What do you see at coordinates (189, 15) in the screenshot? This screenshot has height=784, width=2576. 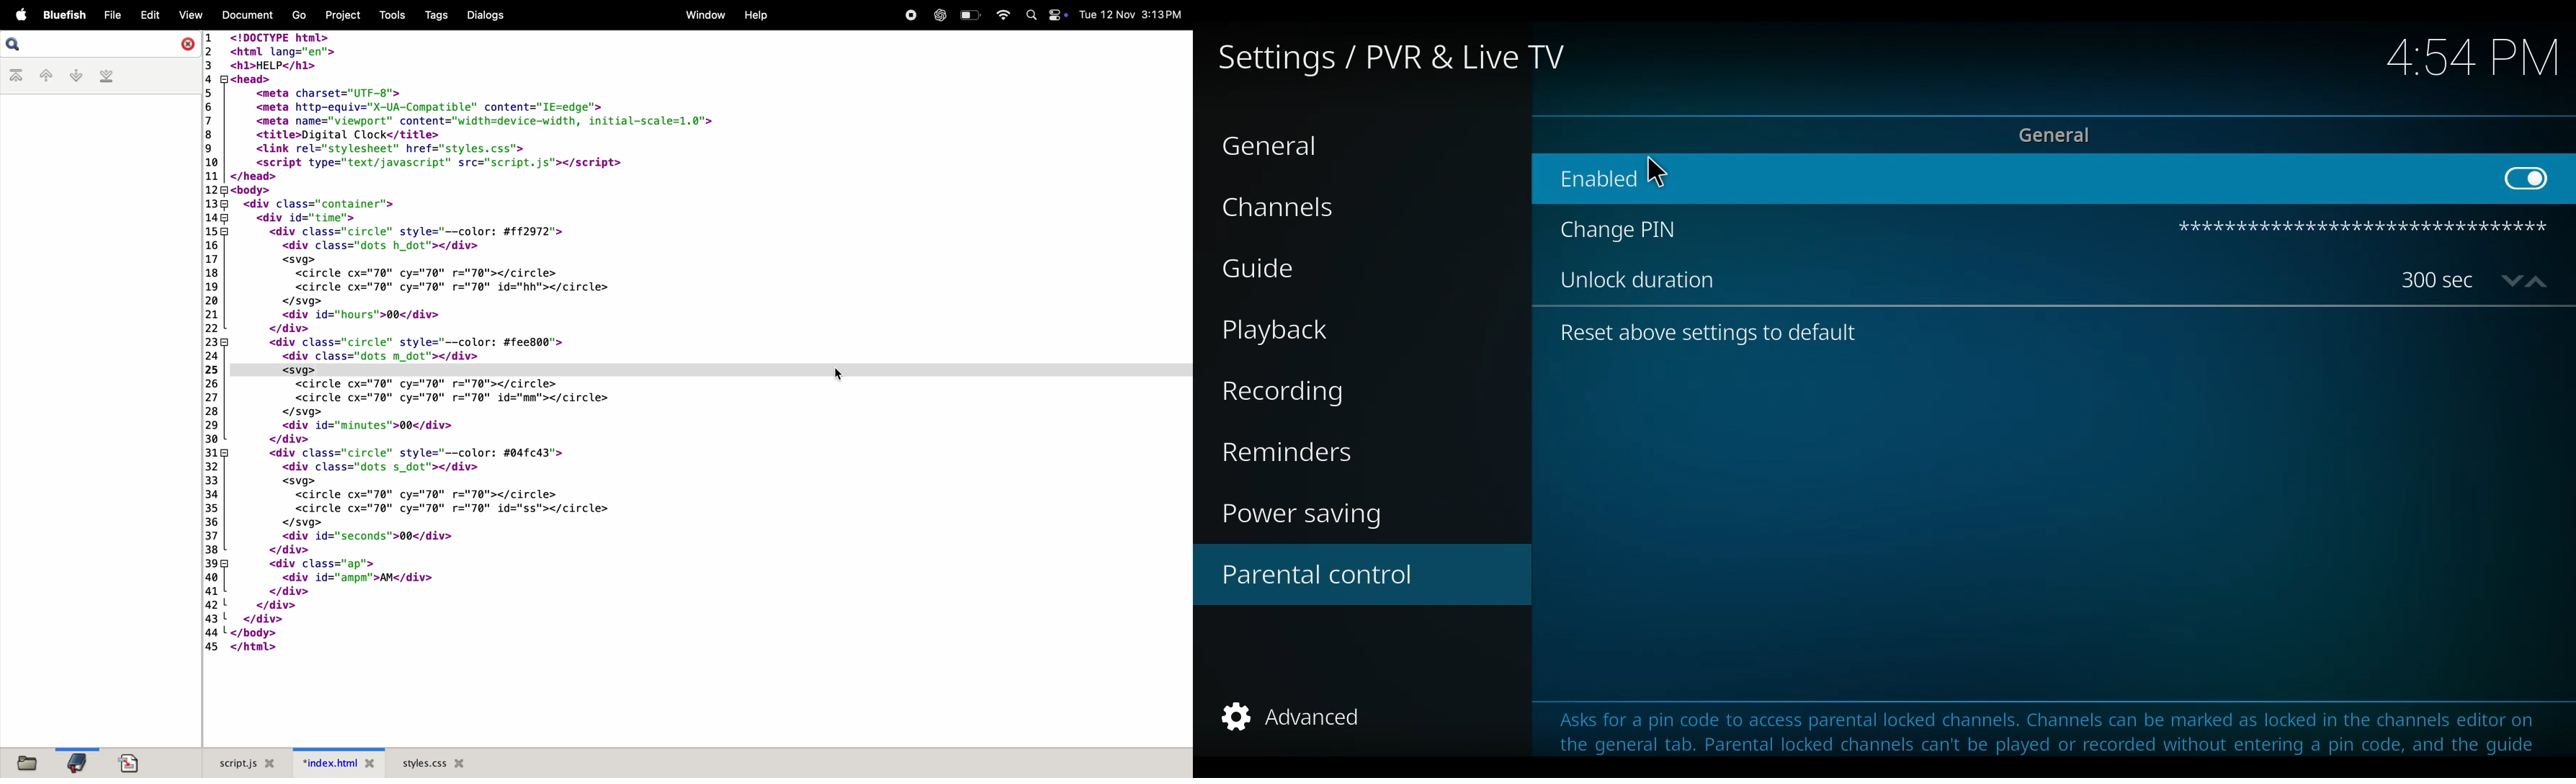 I see `view` at bounding box center [189, 15].